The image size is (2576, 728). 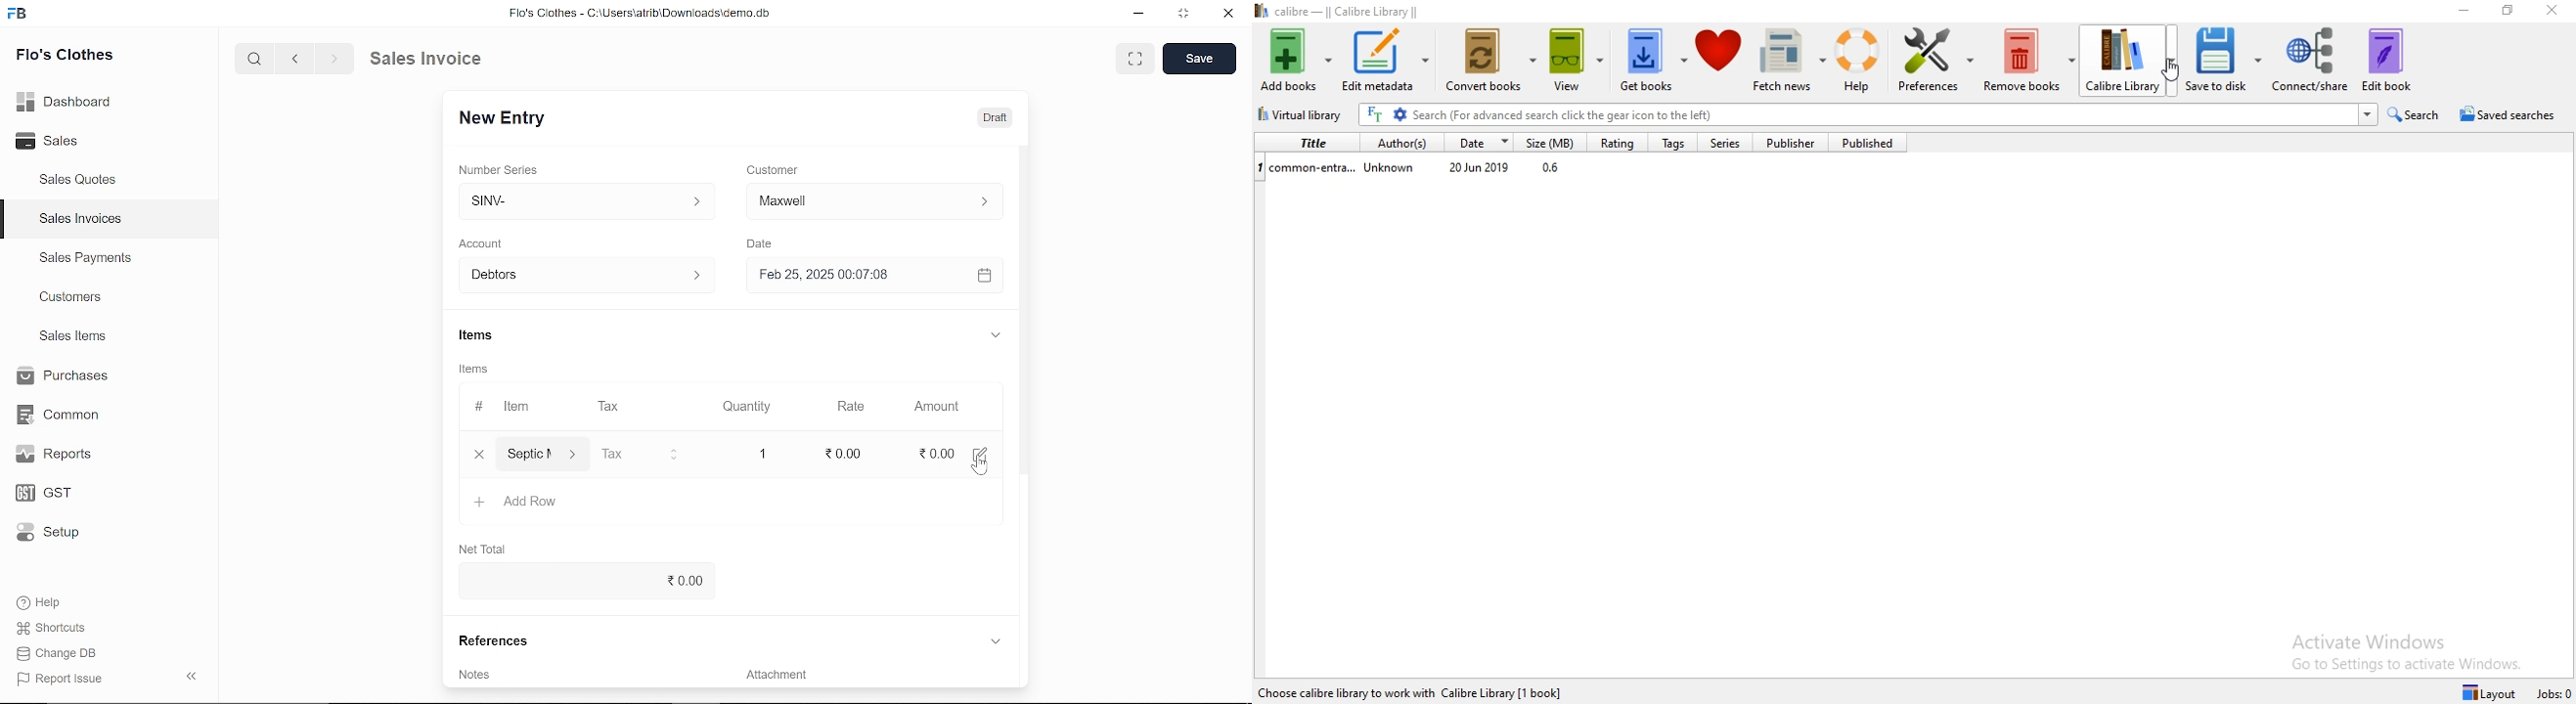 What do you see at coordinates (476, 368) in the screenshot?
I see `Items` at bounding box center [476, 368].